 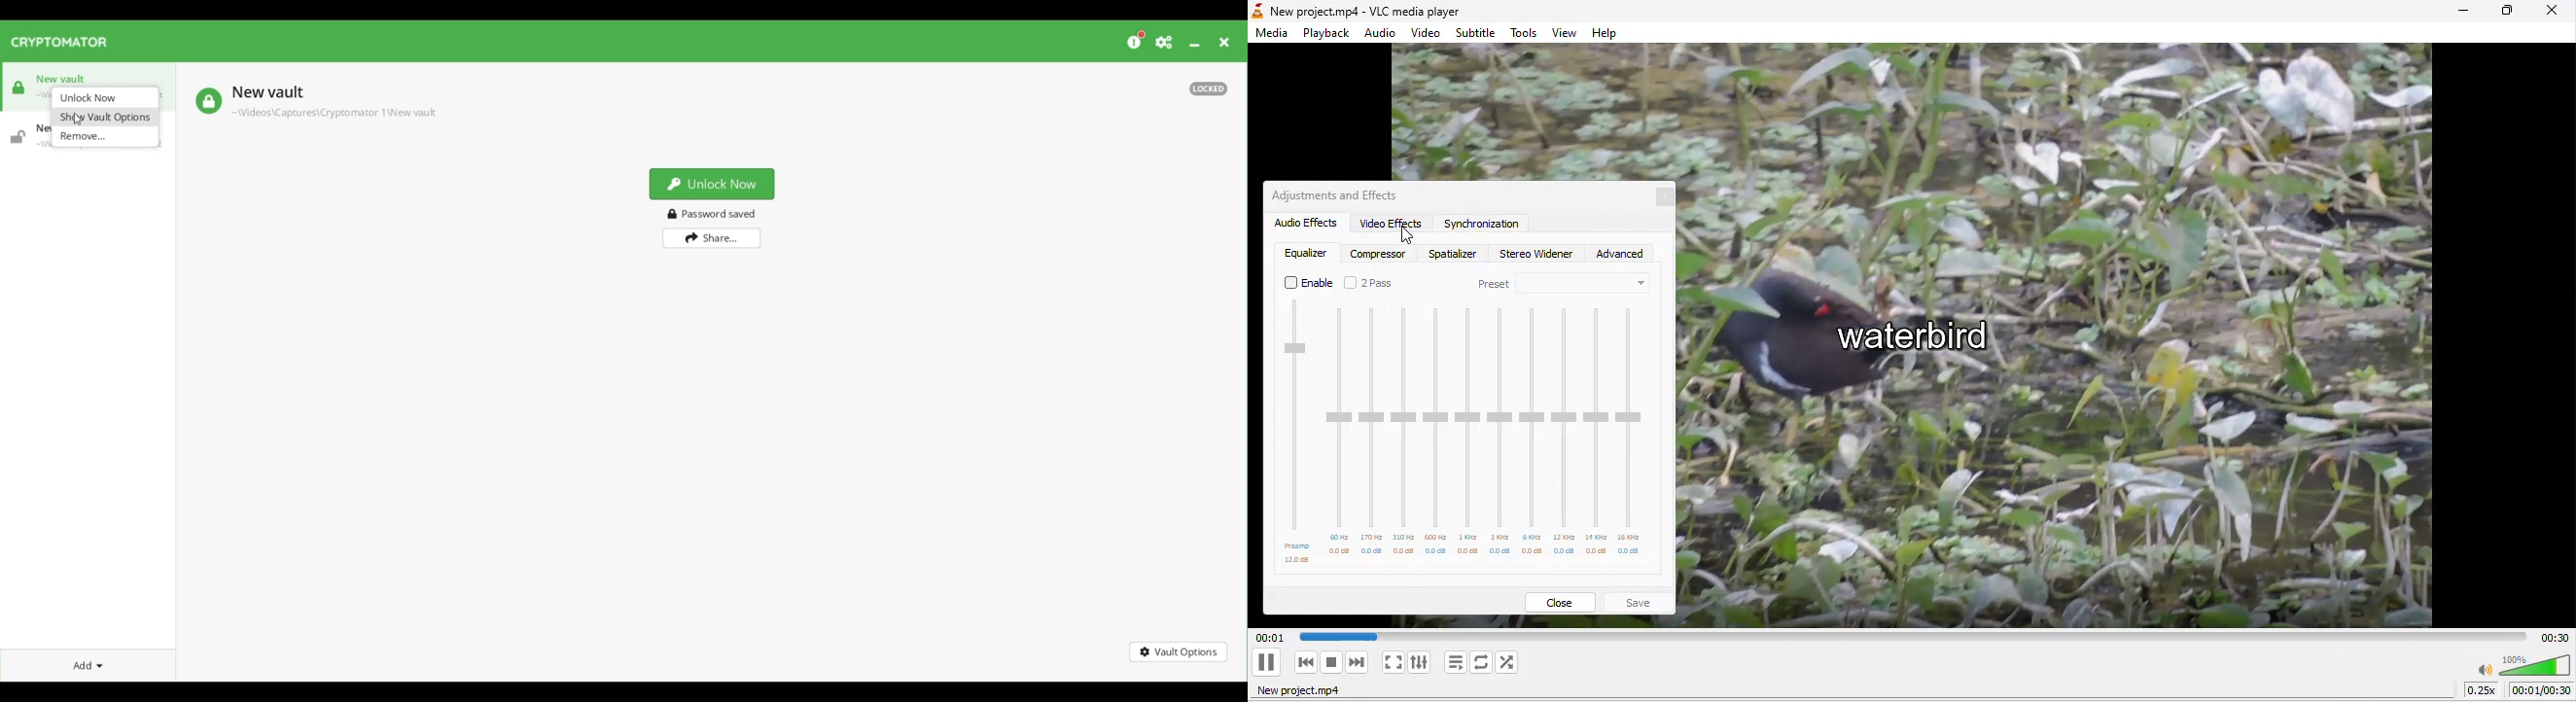 I want to click on maximize, so click(x=2502, y=14).